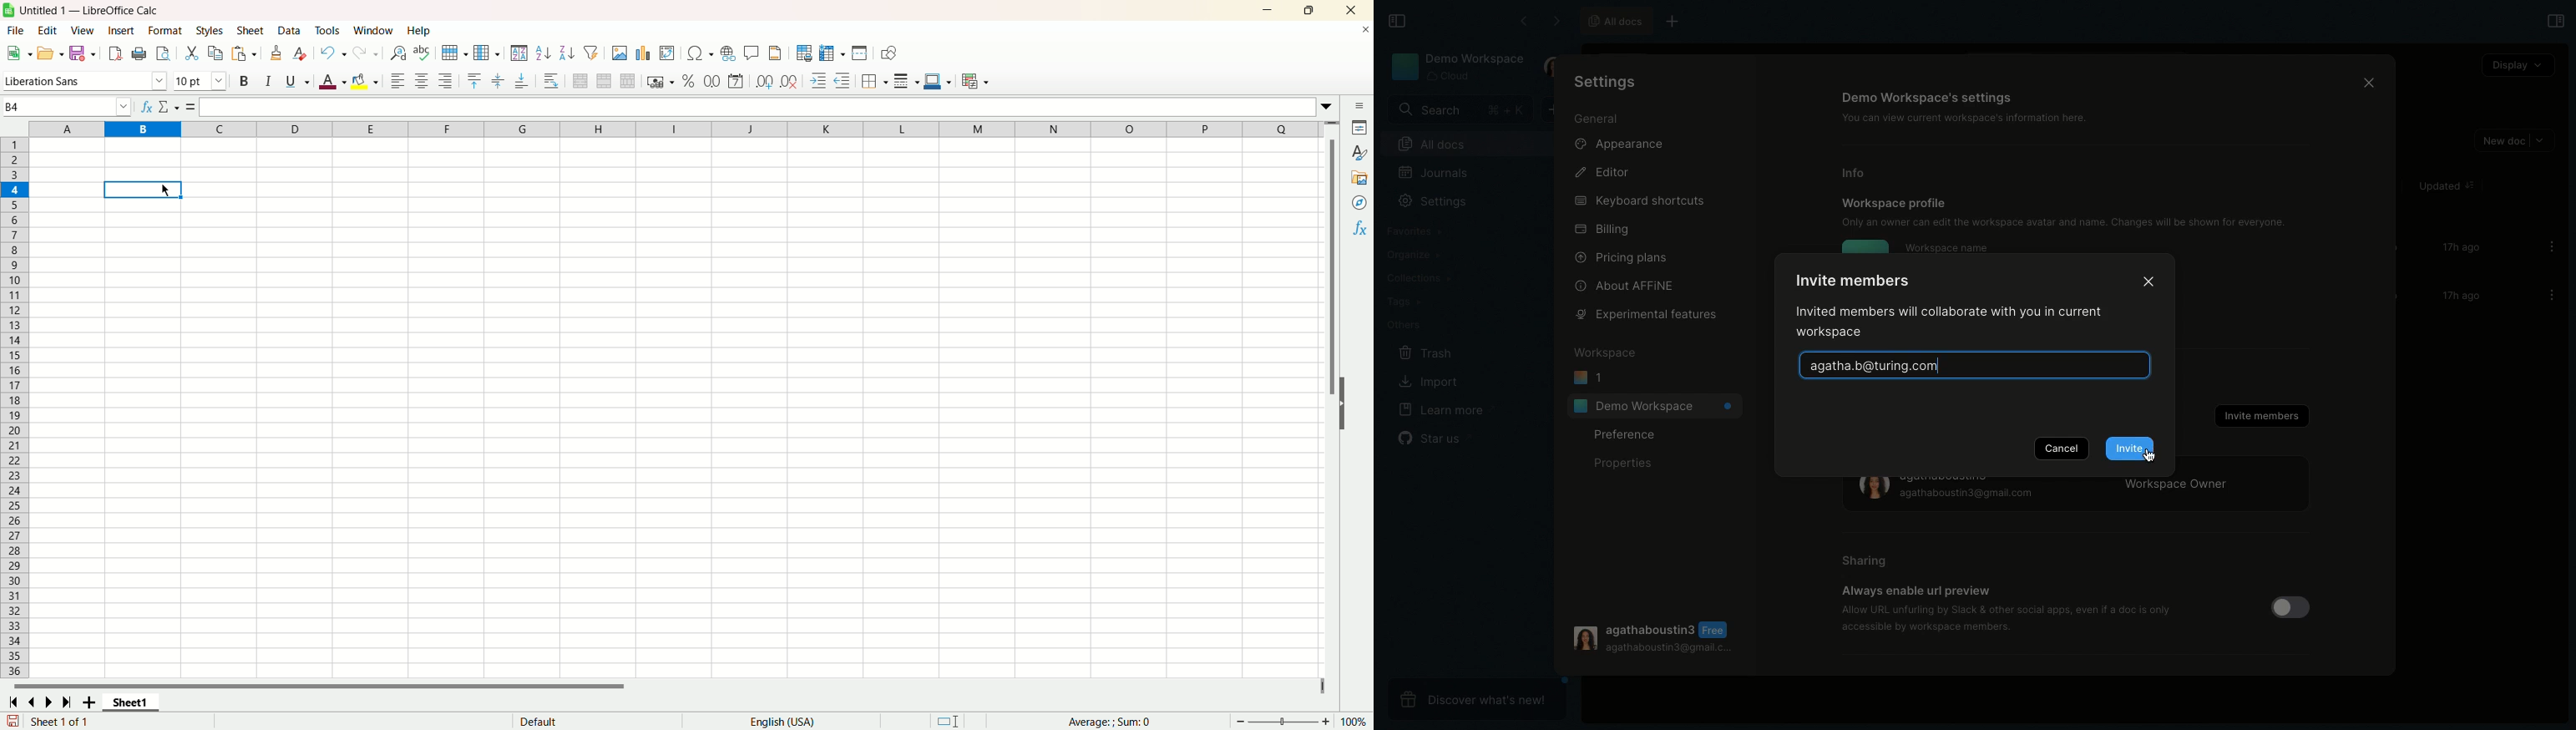 This screenshot has height=756, width=2576. I want to click on Learn more, so click(1444, 411).